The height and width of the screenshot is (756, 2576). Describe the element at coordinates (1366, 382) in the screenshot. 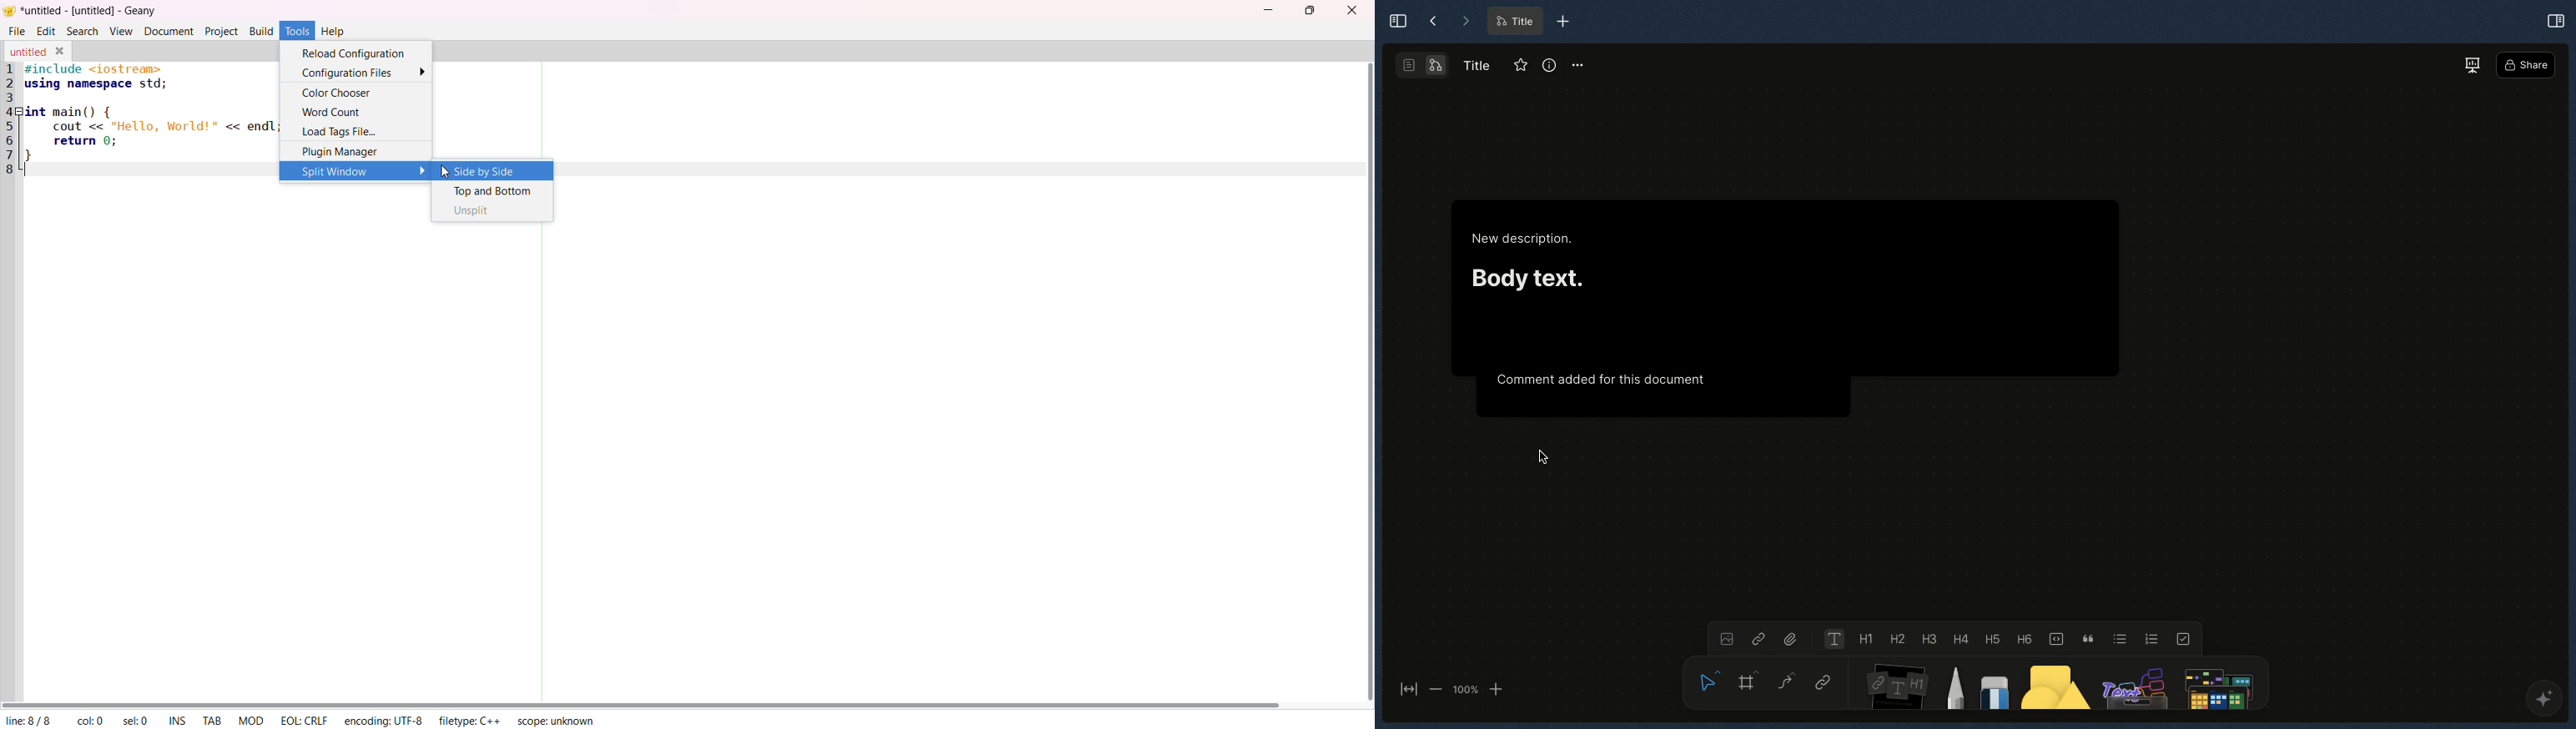

I see `vertical scroll bar` at that location.